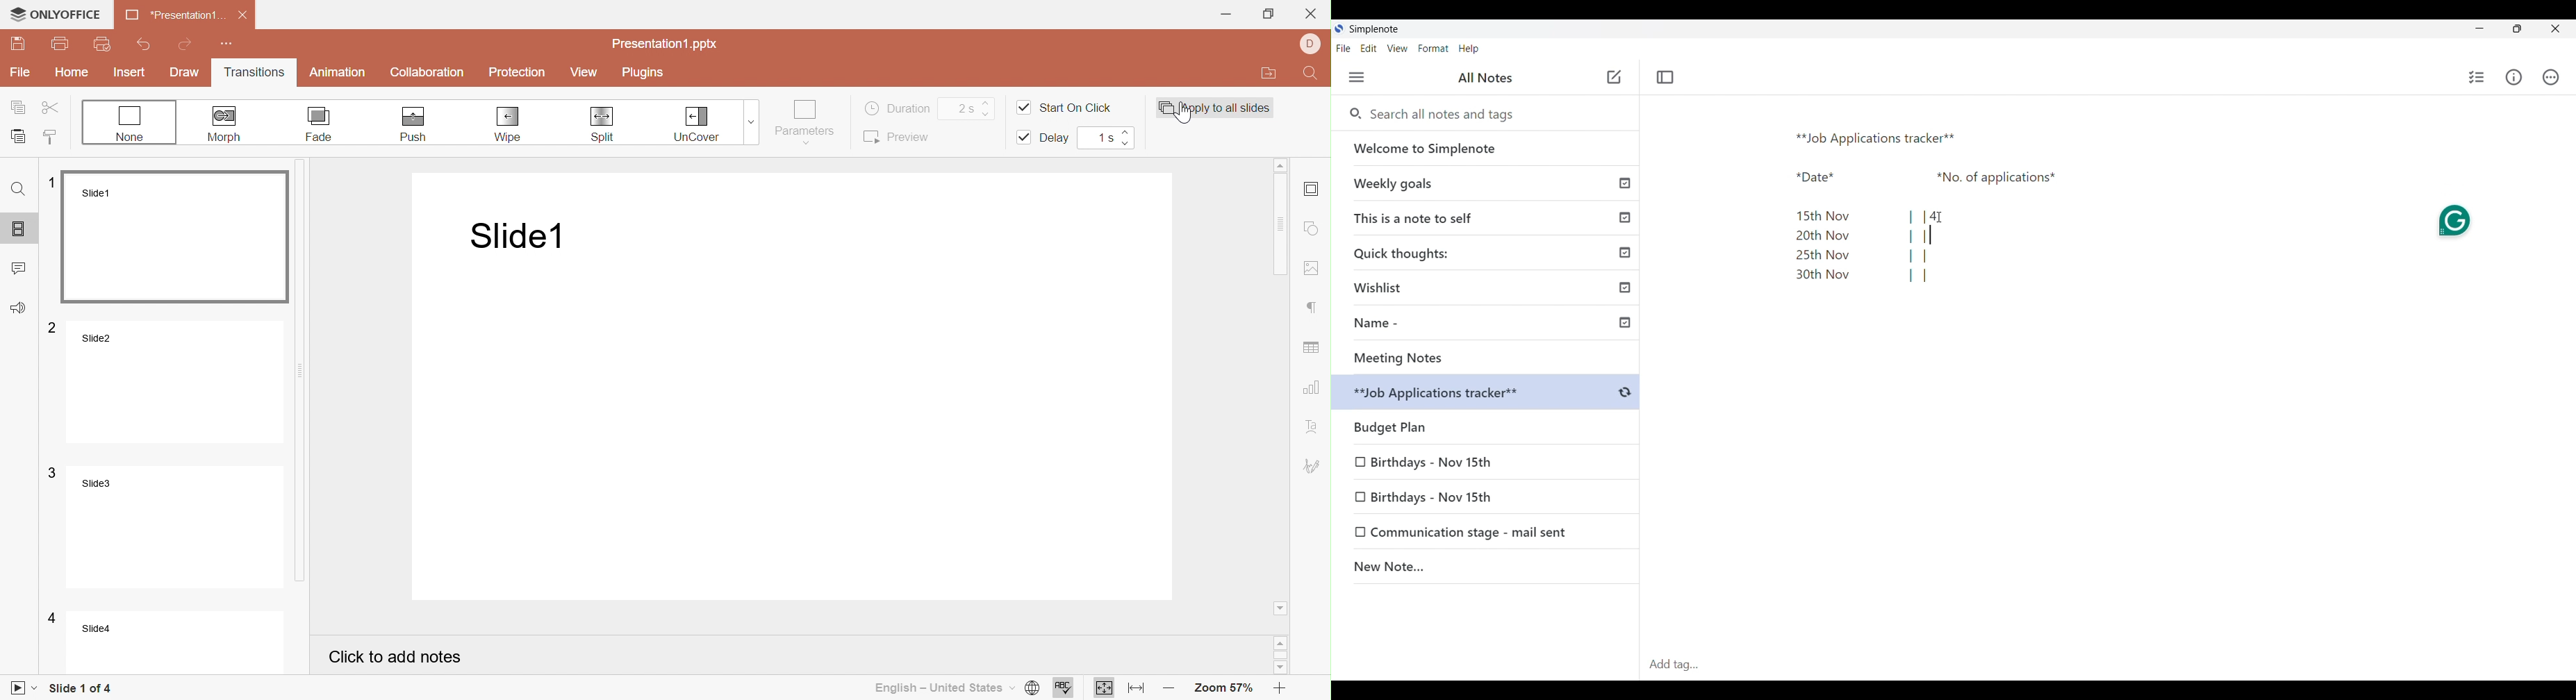  What do you see at coordinates (80, 688) in the screenshot?
I see `Slide 1 of 4` at bounding box center [80, 688].